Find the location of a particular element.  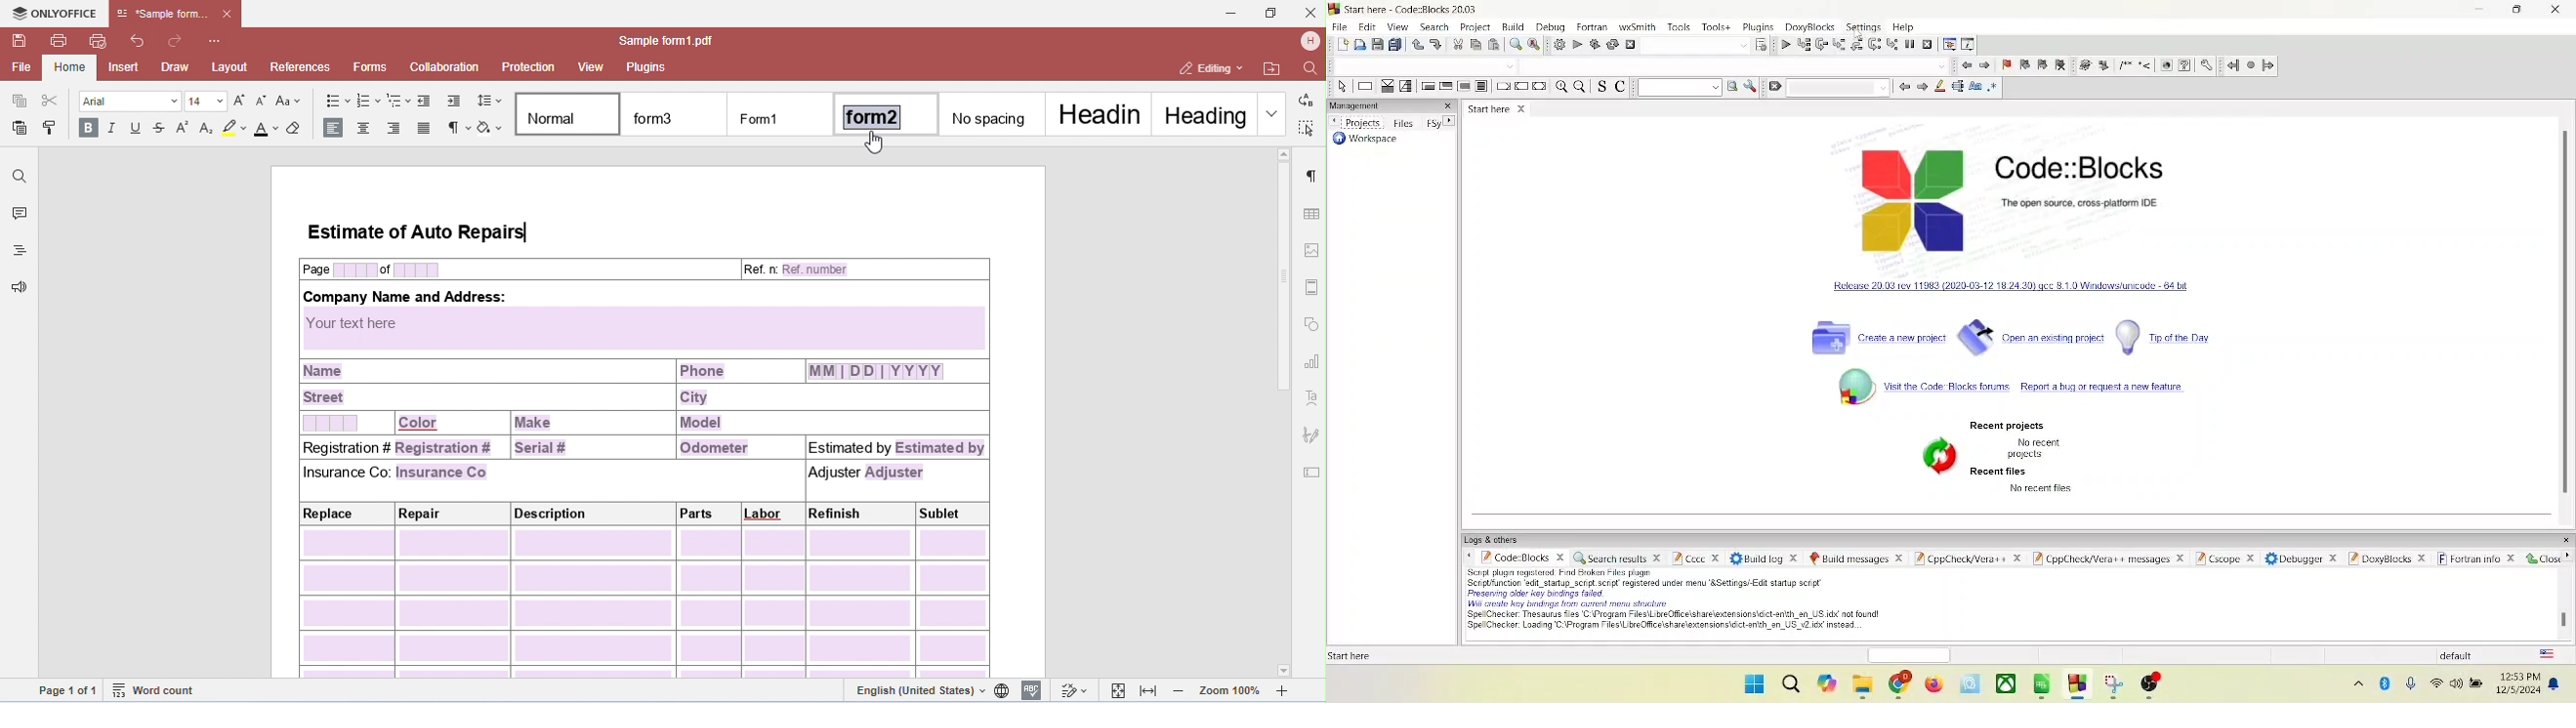

run to cursor is located at coordinates (1801, 45).